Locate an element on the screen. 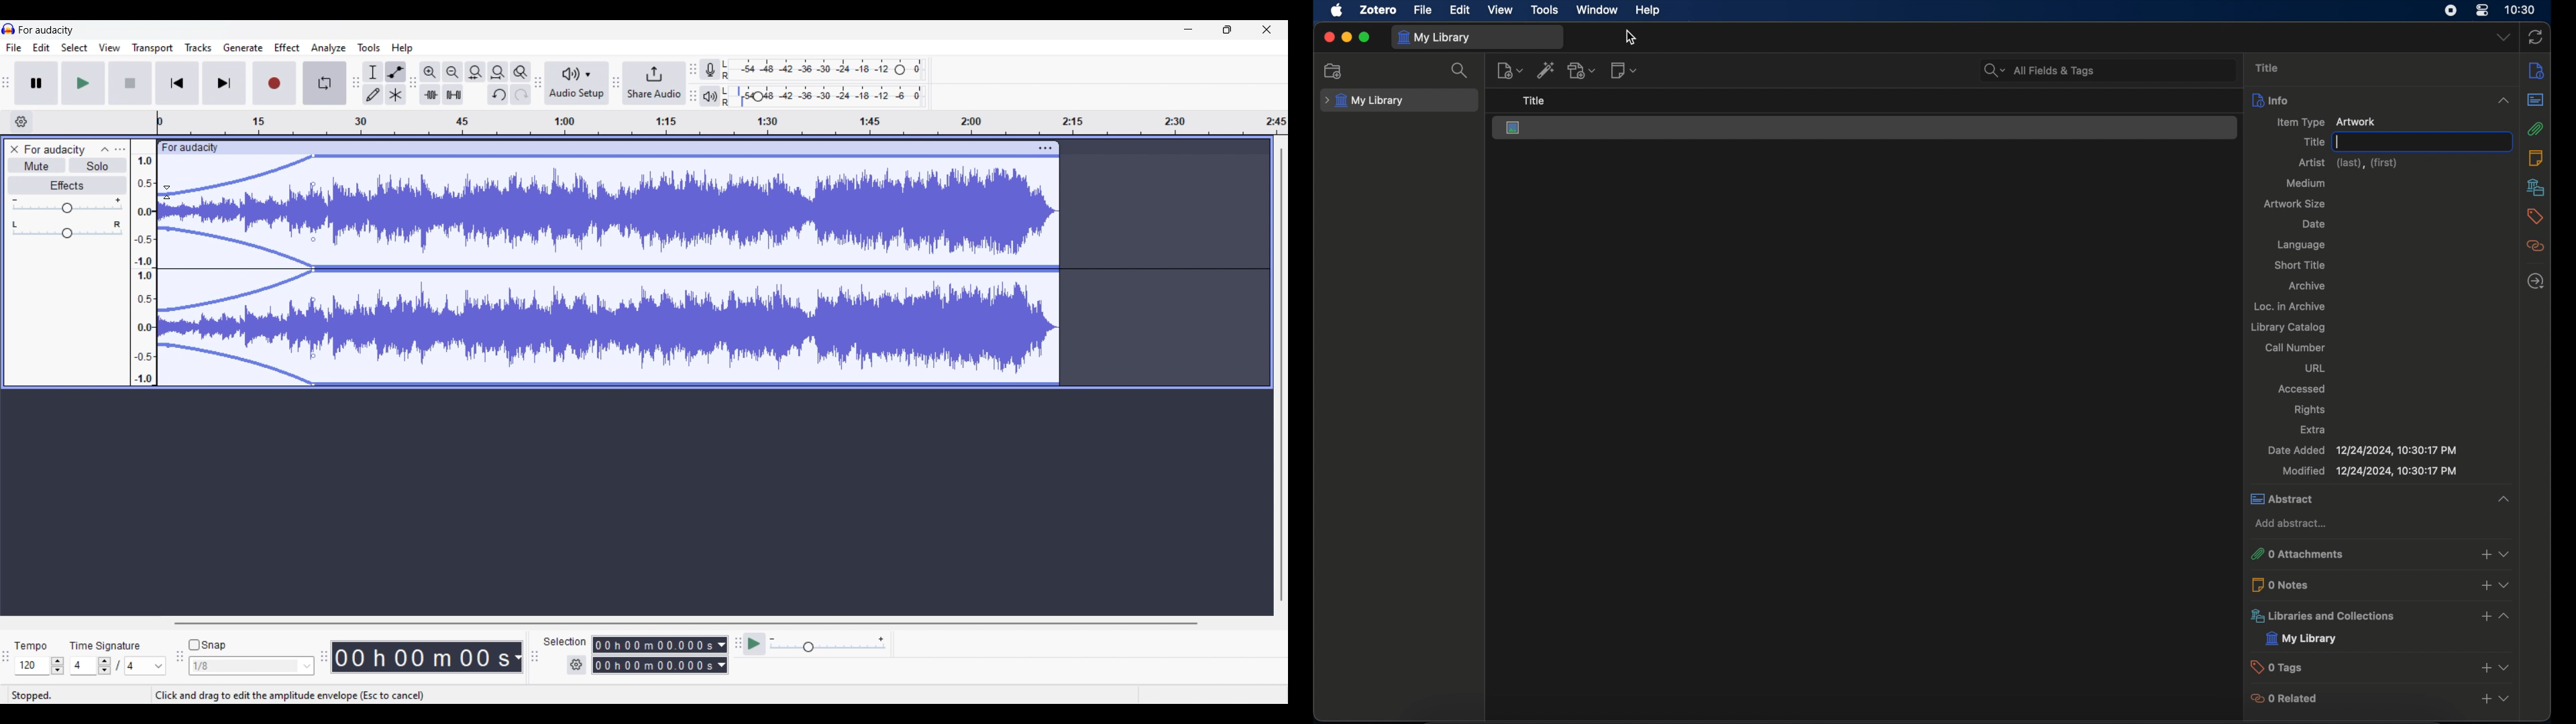  amplitude is located at coordinates (144, 269).